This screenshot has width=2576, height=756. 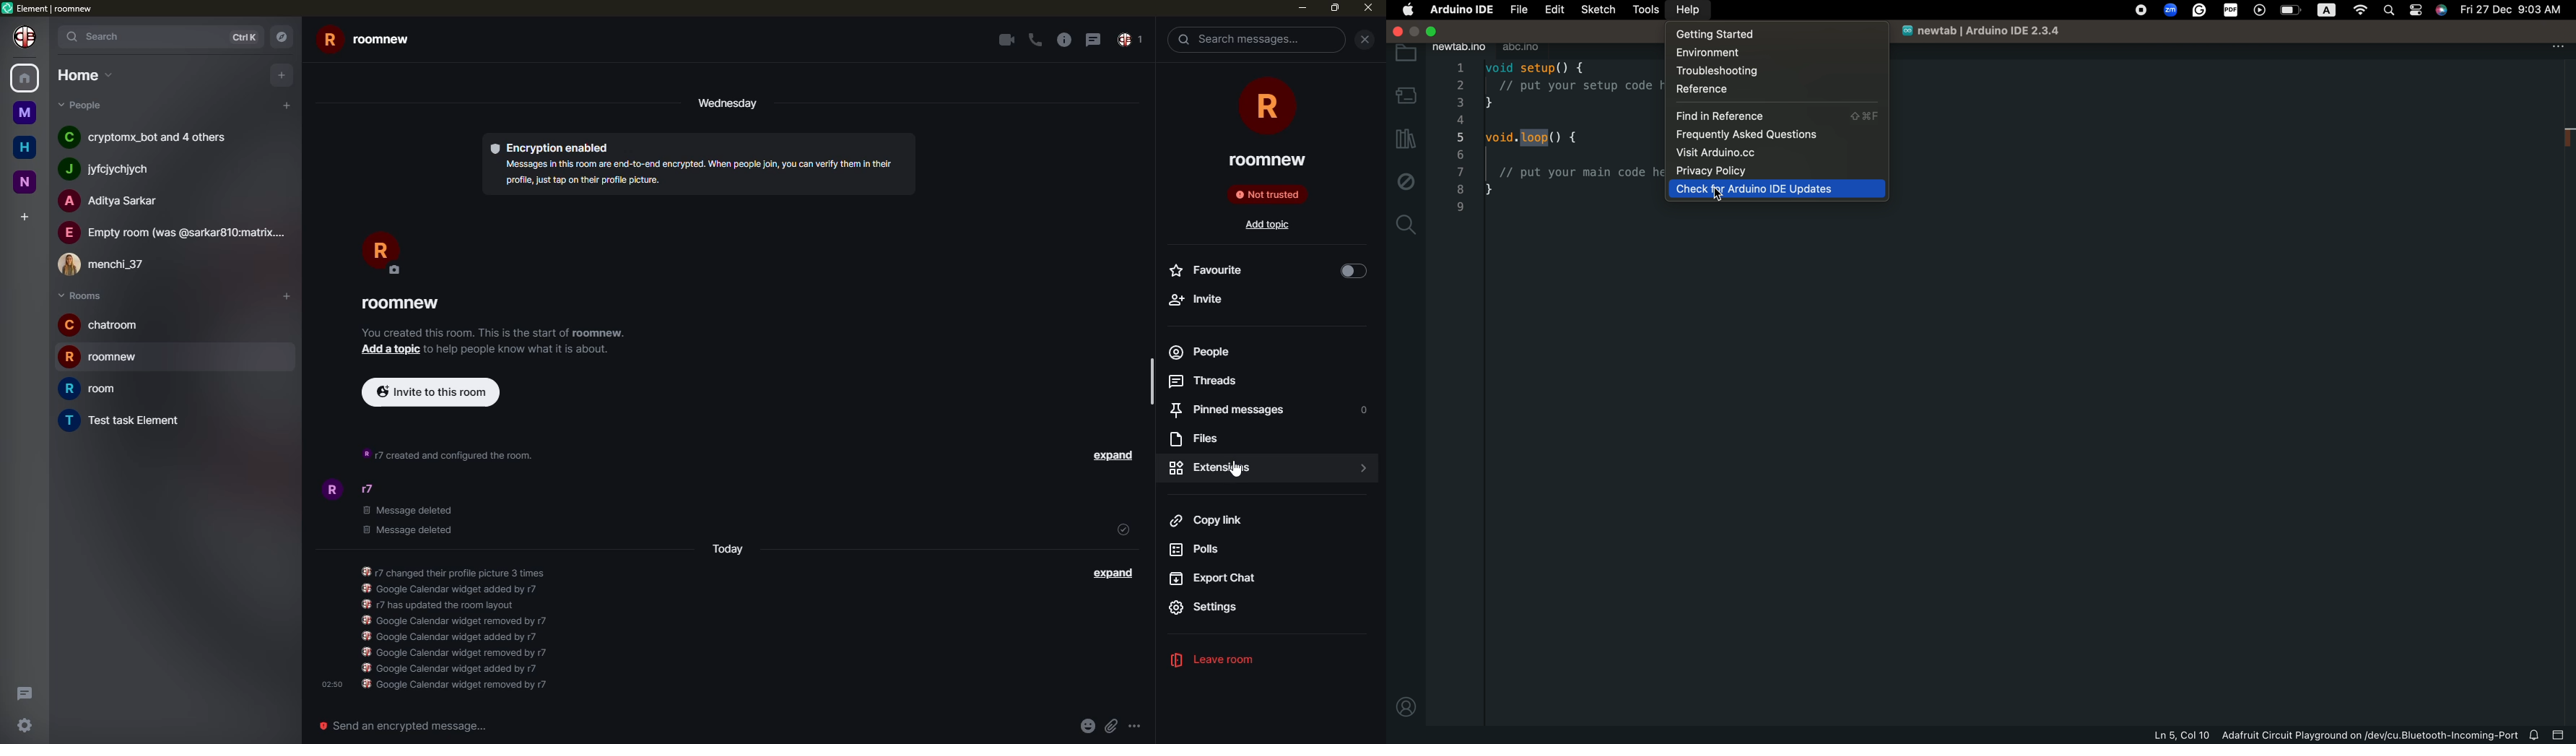 I want to click on inbox, so click(x=1132, y=40).